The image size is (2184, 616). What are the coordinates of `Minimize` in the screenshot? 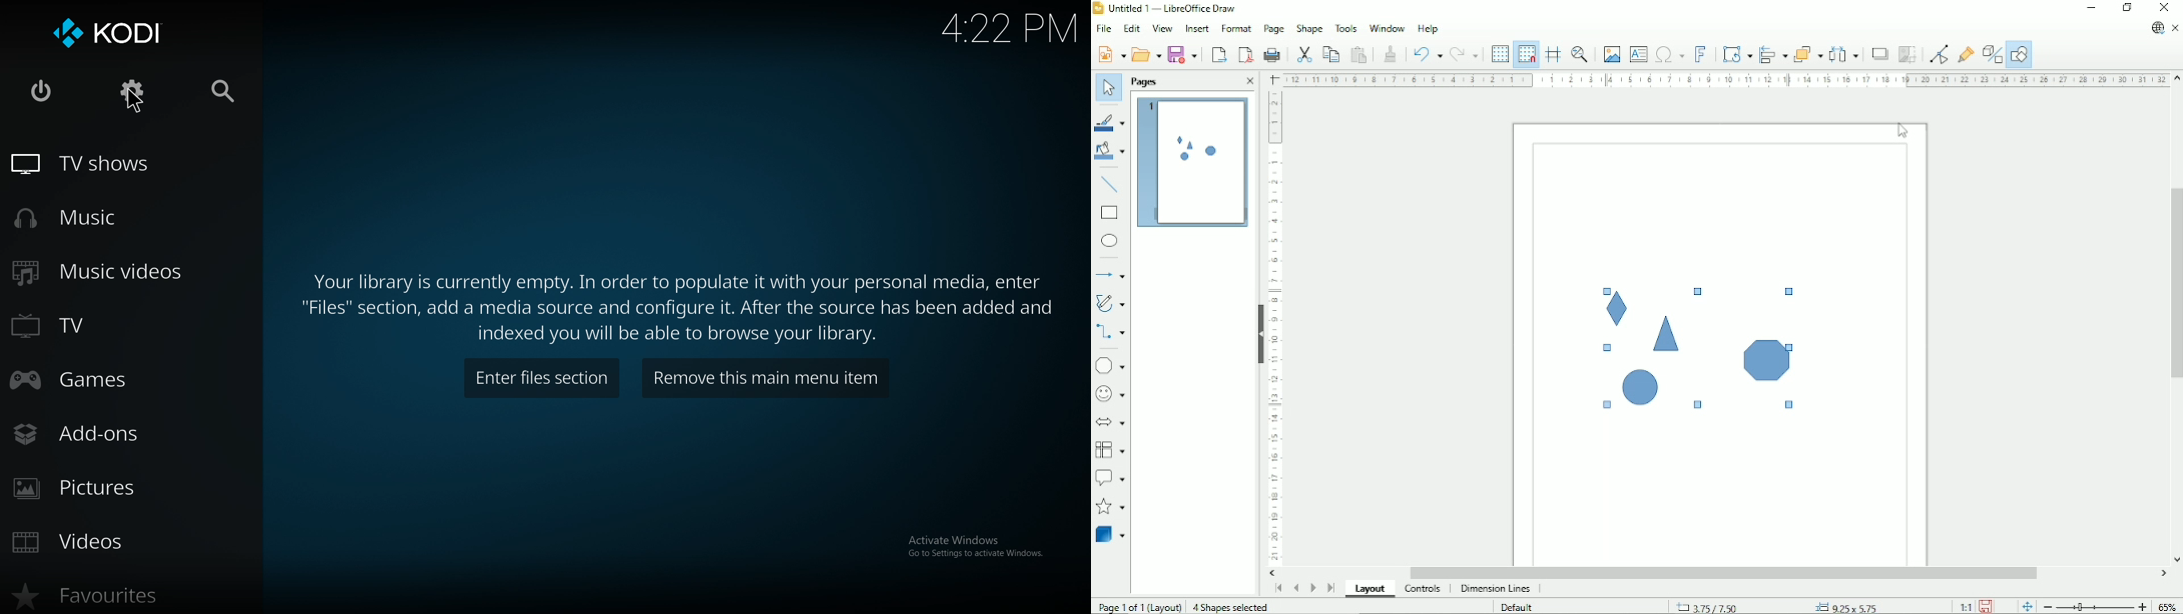 It's located at (2093, 8).